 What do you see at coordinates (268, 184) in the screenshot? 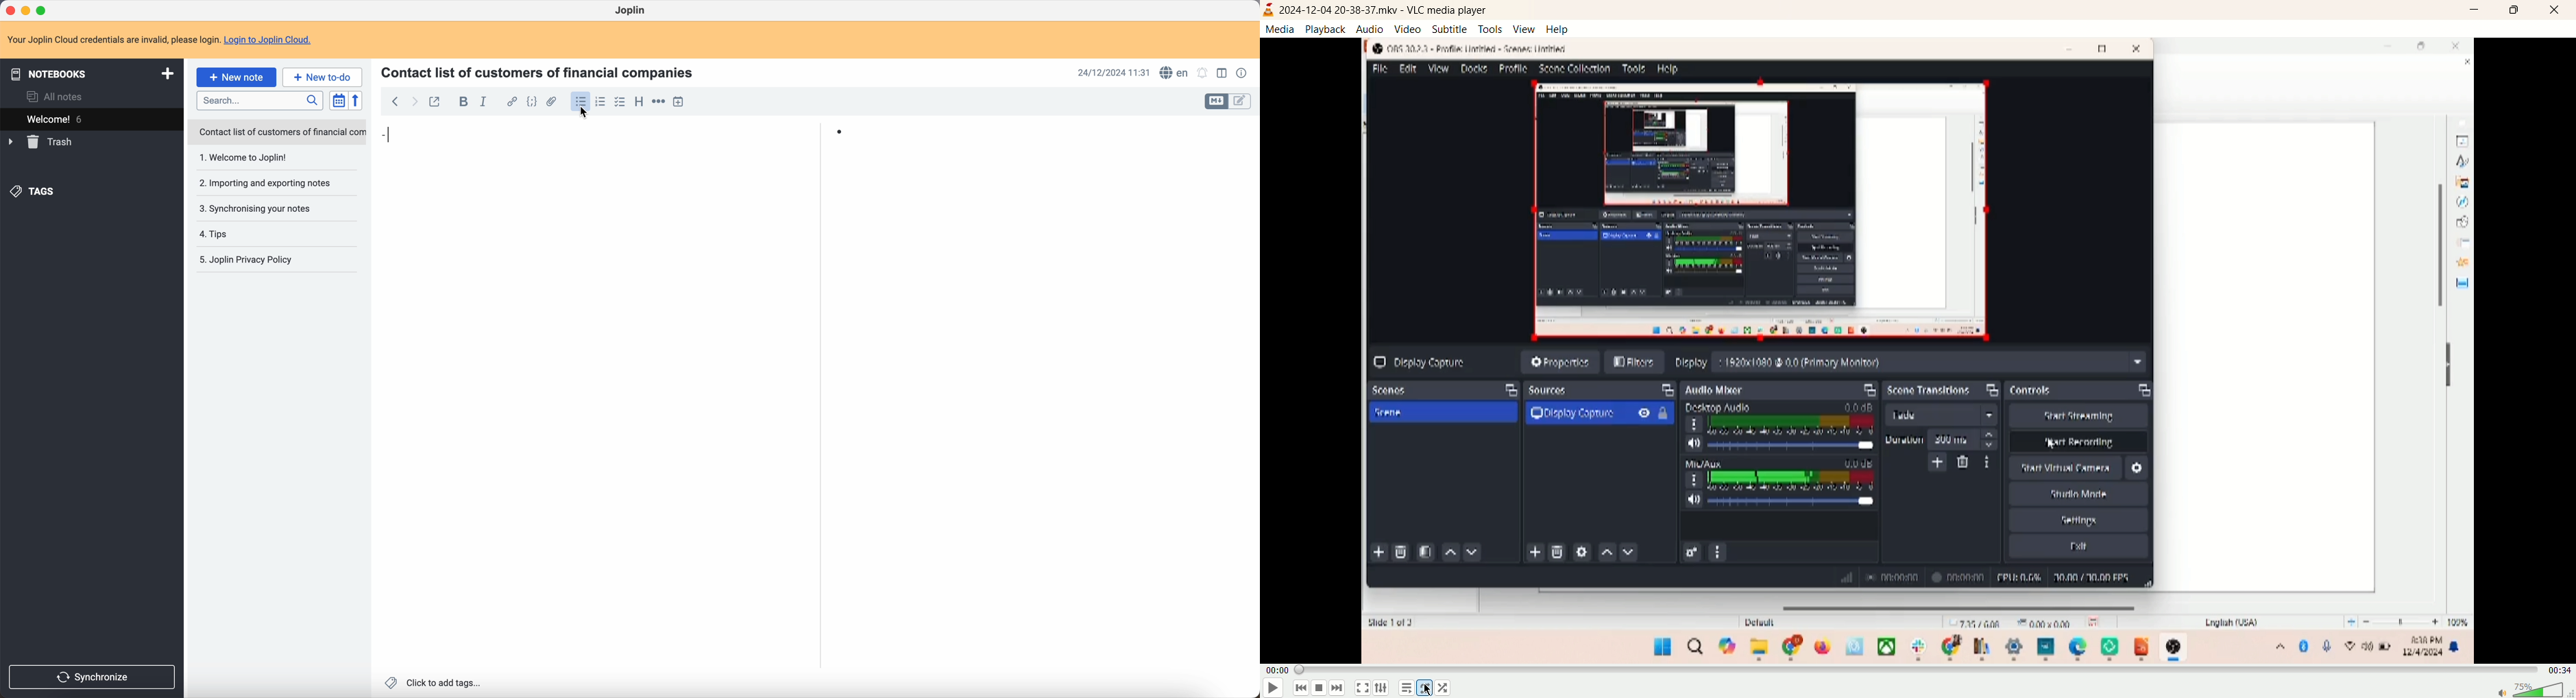
I see `2. Importing and exporting notes` at bounding box center [268, 184].